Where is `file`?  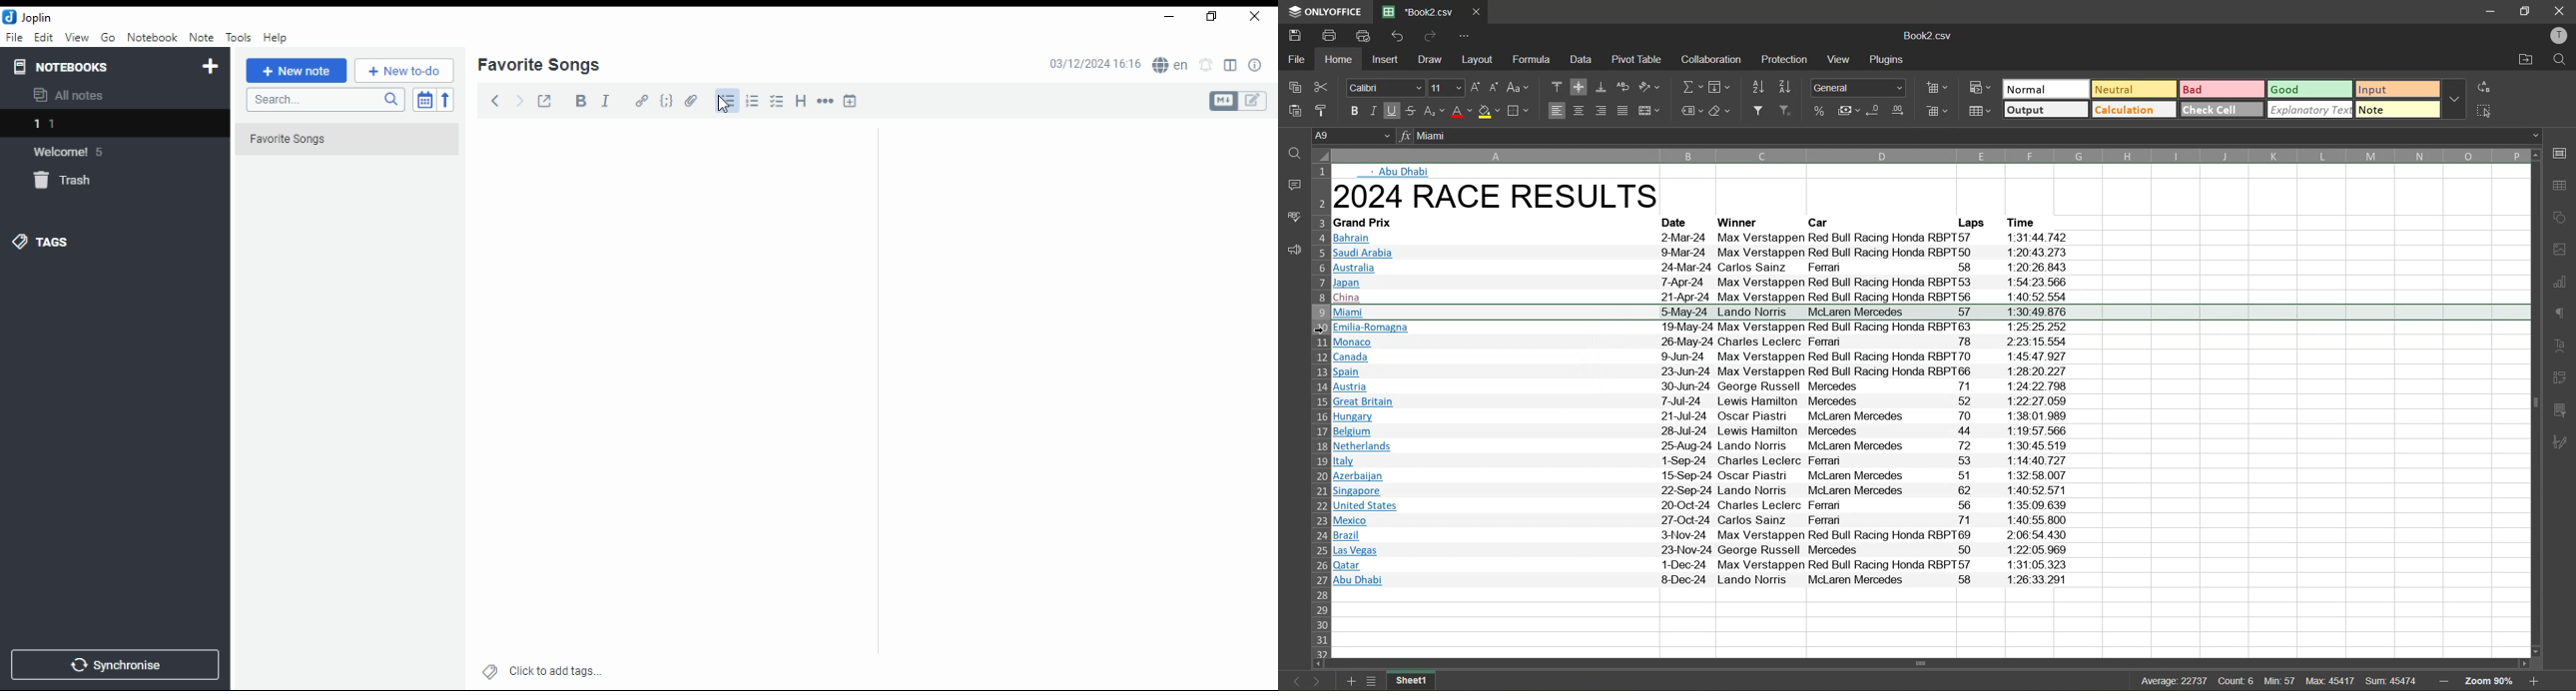 file is located at coordinates (14, 36).